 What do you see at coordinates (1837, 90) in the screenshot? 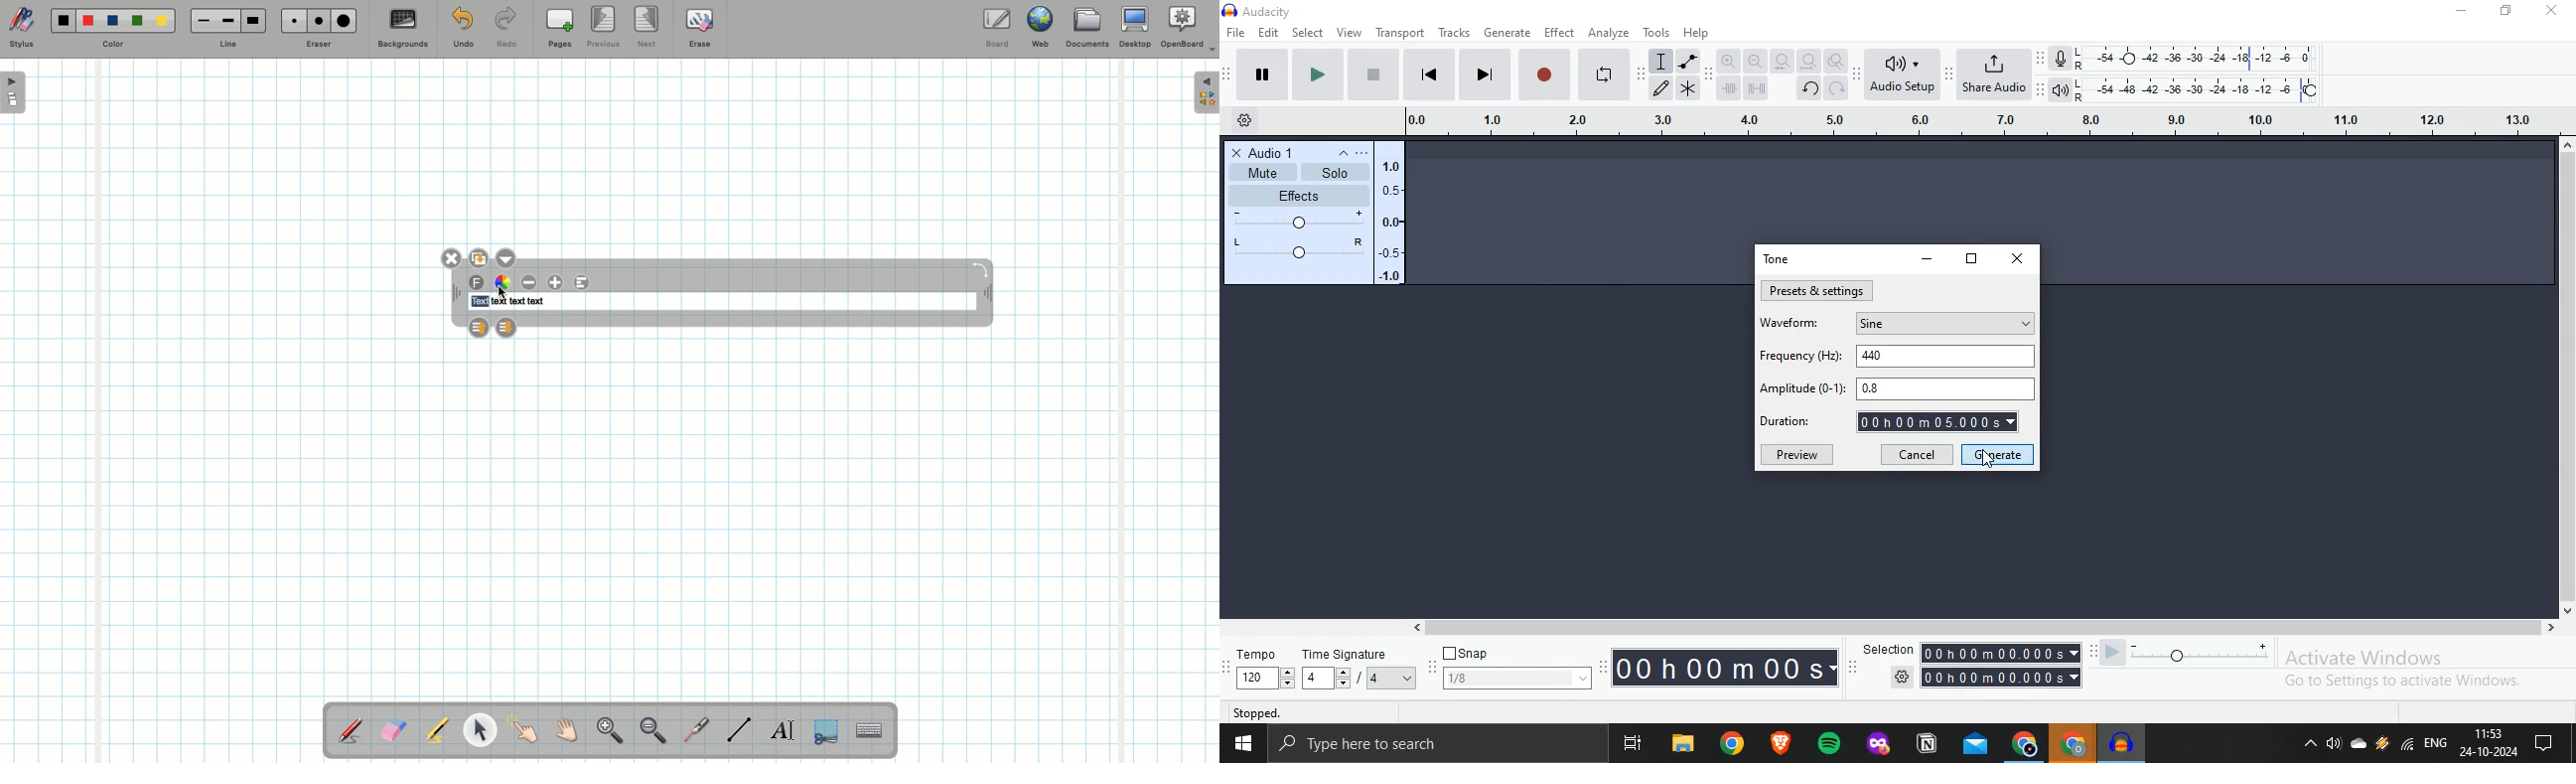
I see `Refresh` at bounding box center [1837, 90].